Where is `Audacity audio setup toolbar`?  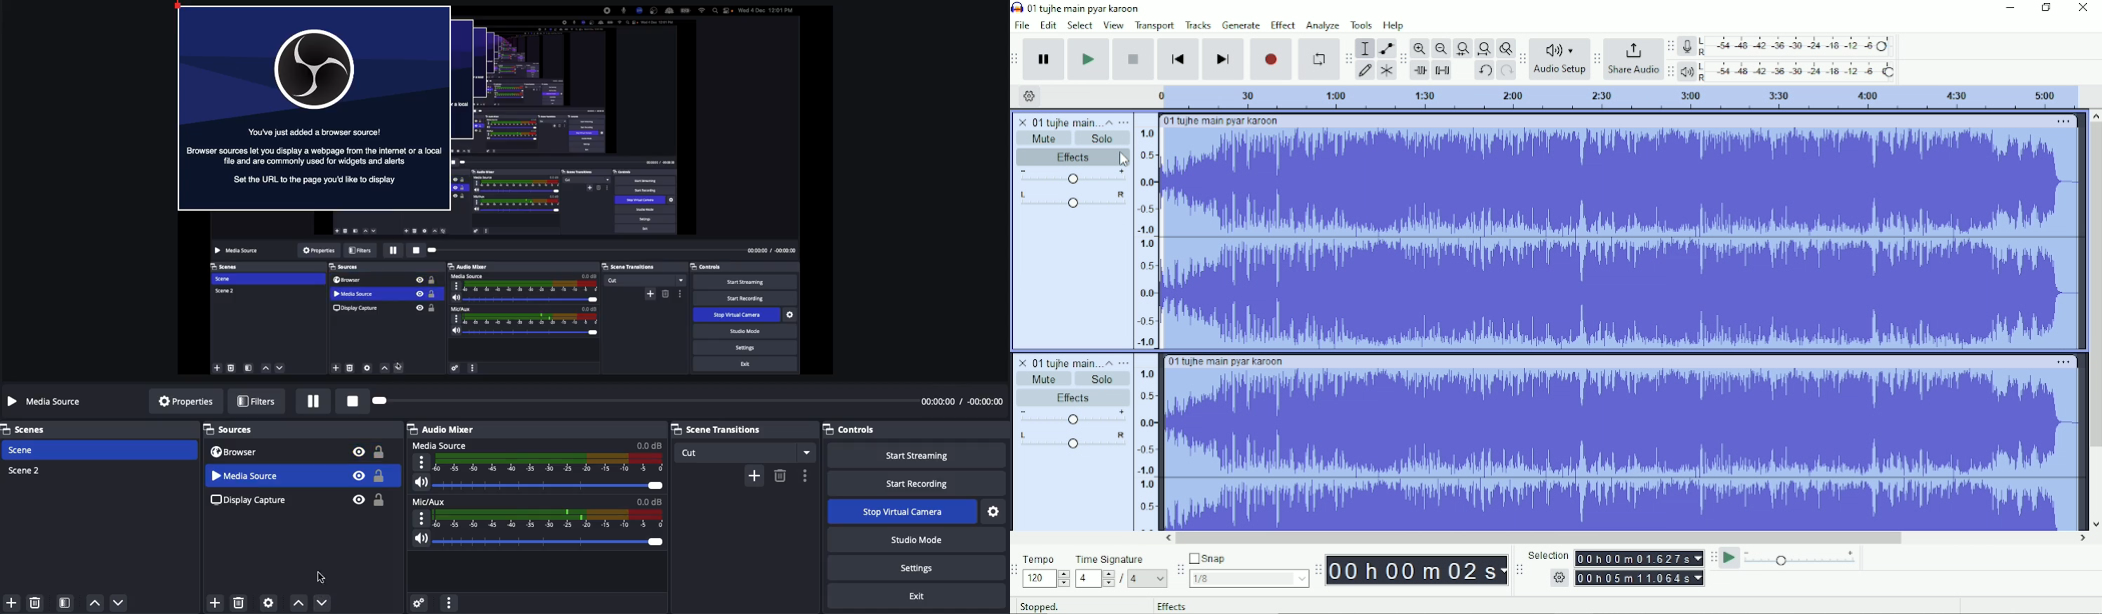
Audacity audio setup toolbar is located at coordinates (1522, 59).